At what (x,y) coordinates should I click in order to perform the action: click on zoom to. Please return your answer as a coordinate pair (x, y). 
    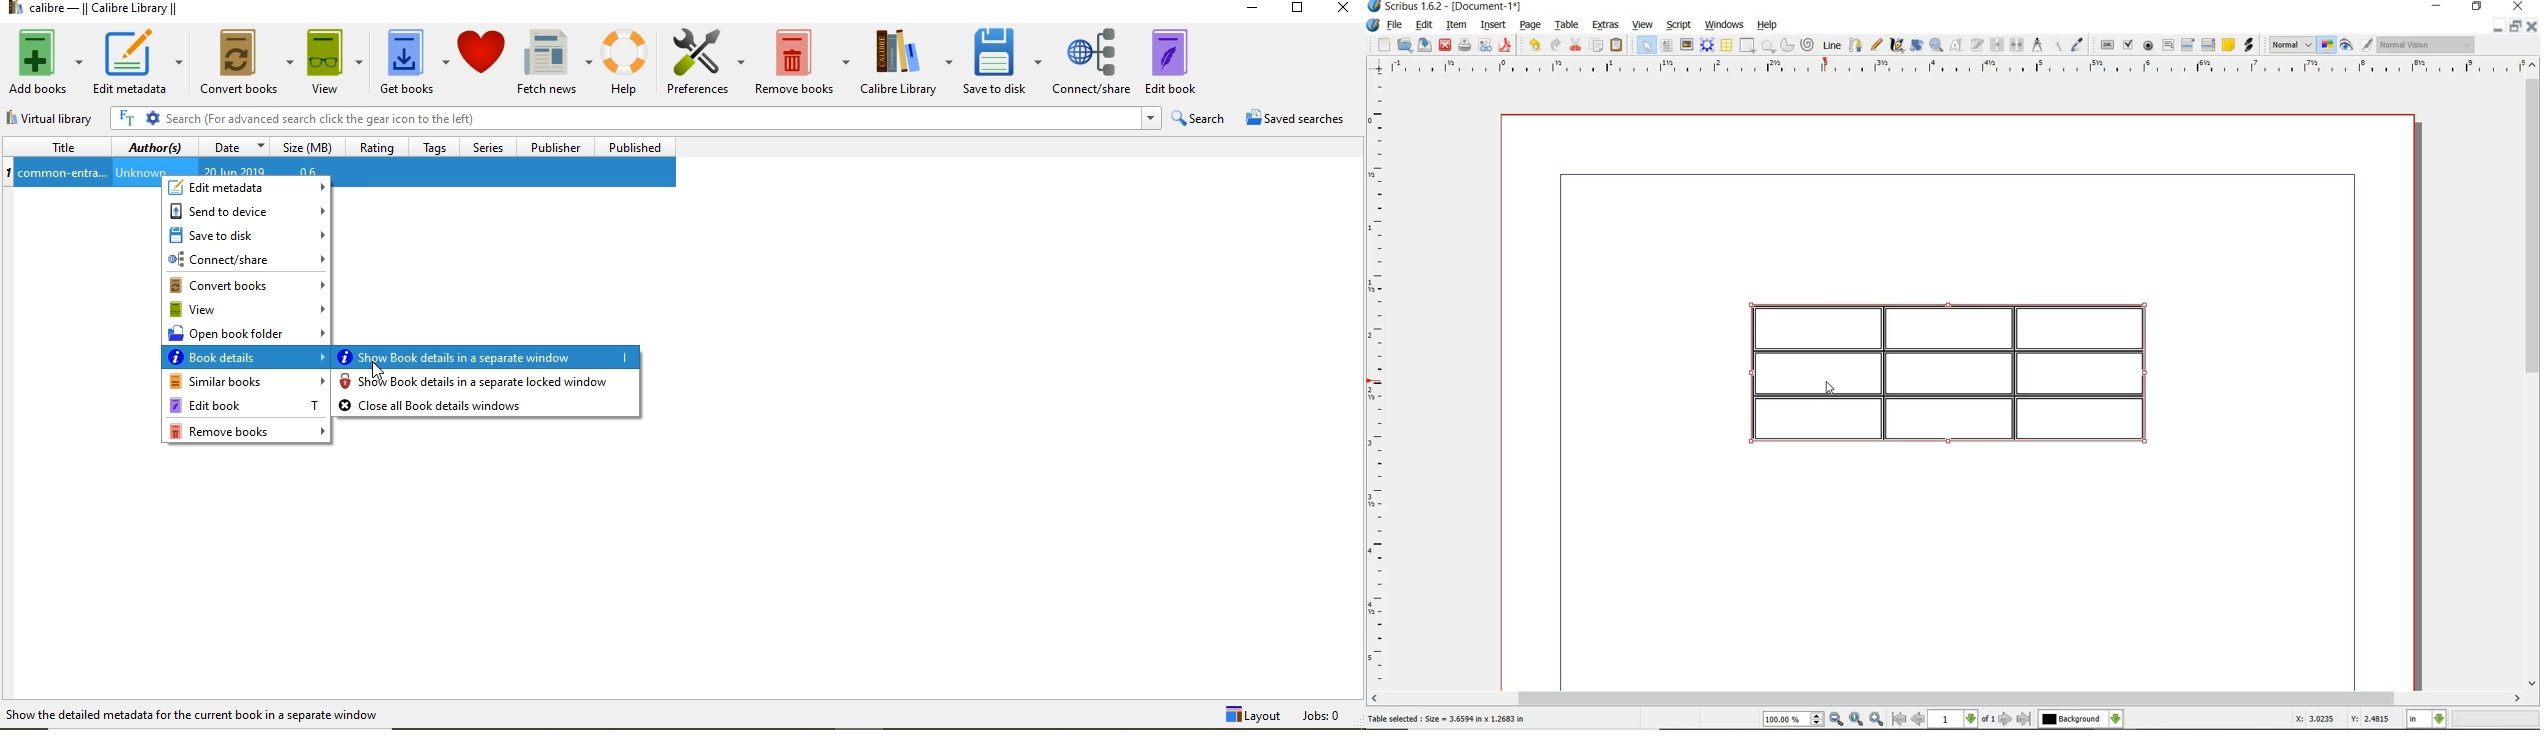
    Looking at the image, I should click on (1856, 719).